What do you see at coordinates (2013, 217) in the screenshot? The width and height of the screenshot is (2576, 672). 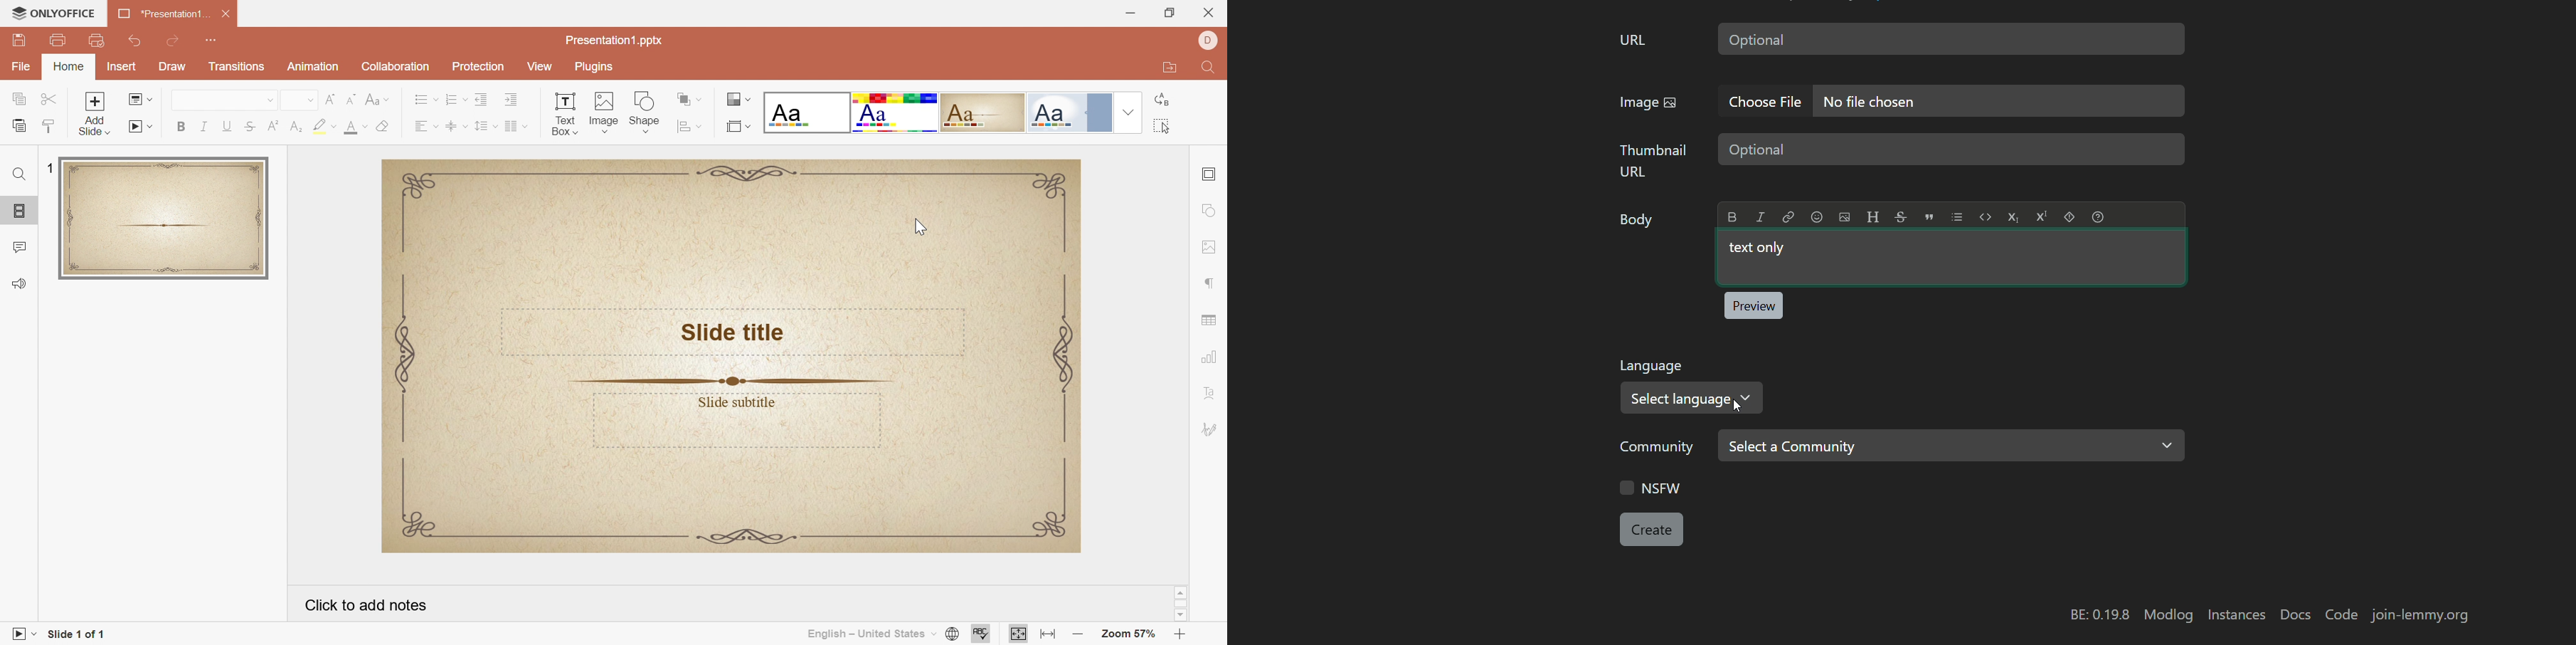 I see `Subscript` at bounding box center [2013, 217].